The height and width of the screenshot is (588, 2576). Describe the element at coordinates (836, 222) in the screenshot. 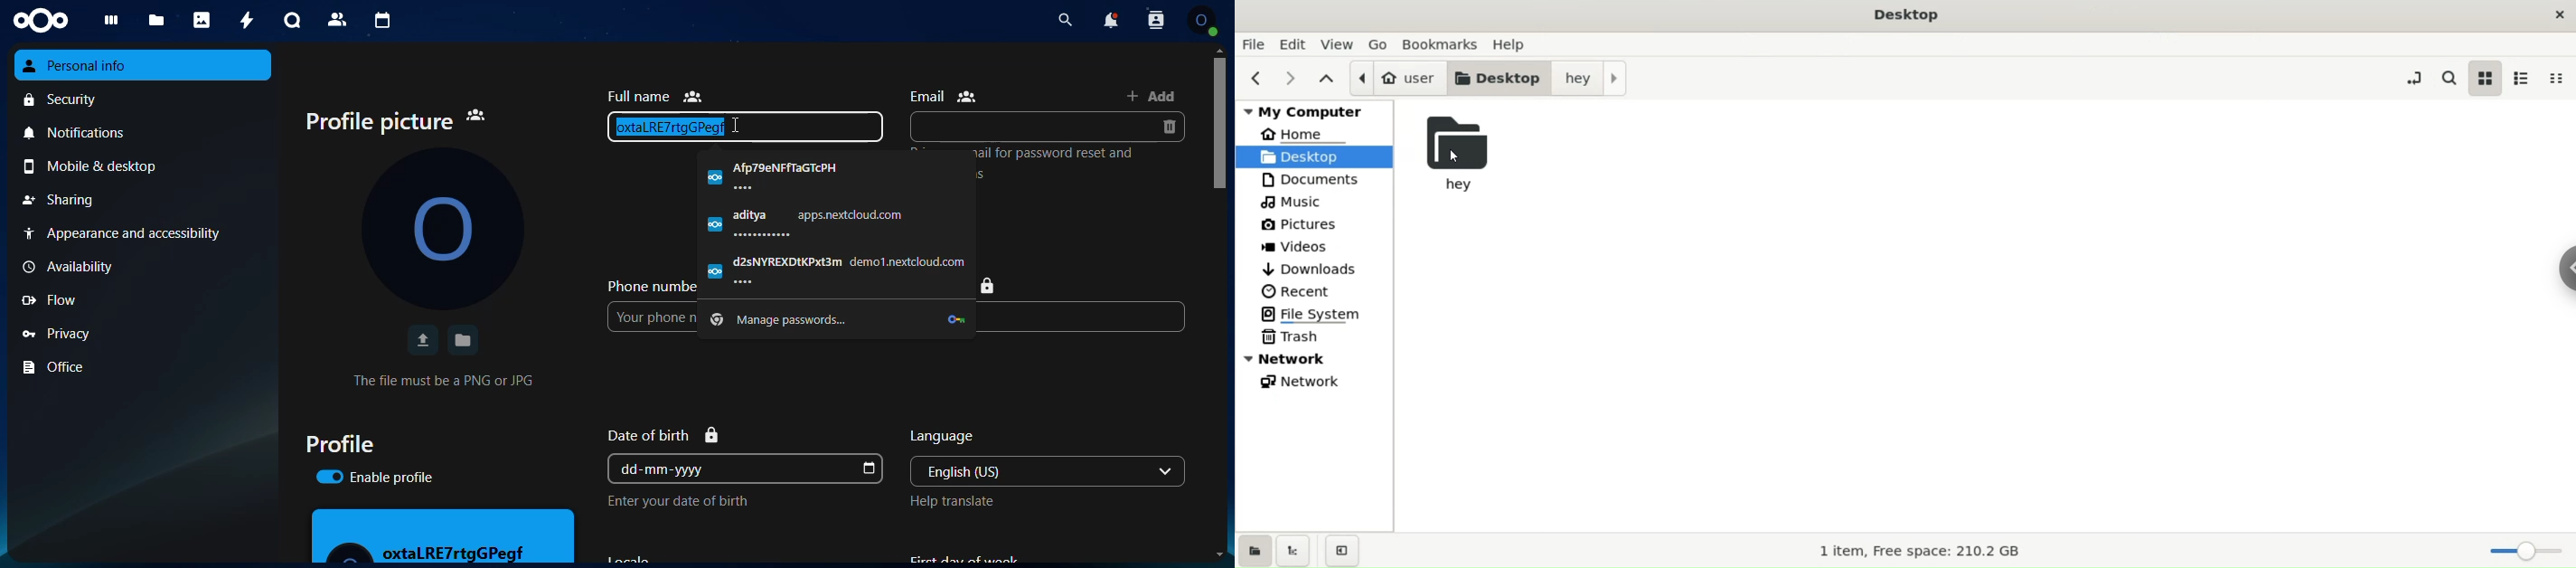

I see `aditya  apps.nextcloud.com ............` at that location.